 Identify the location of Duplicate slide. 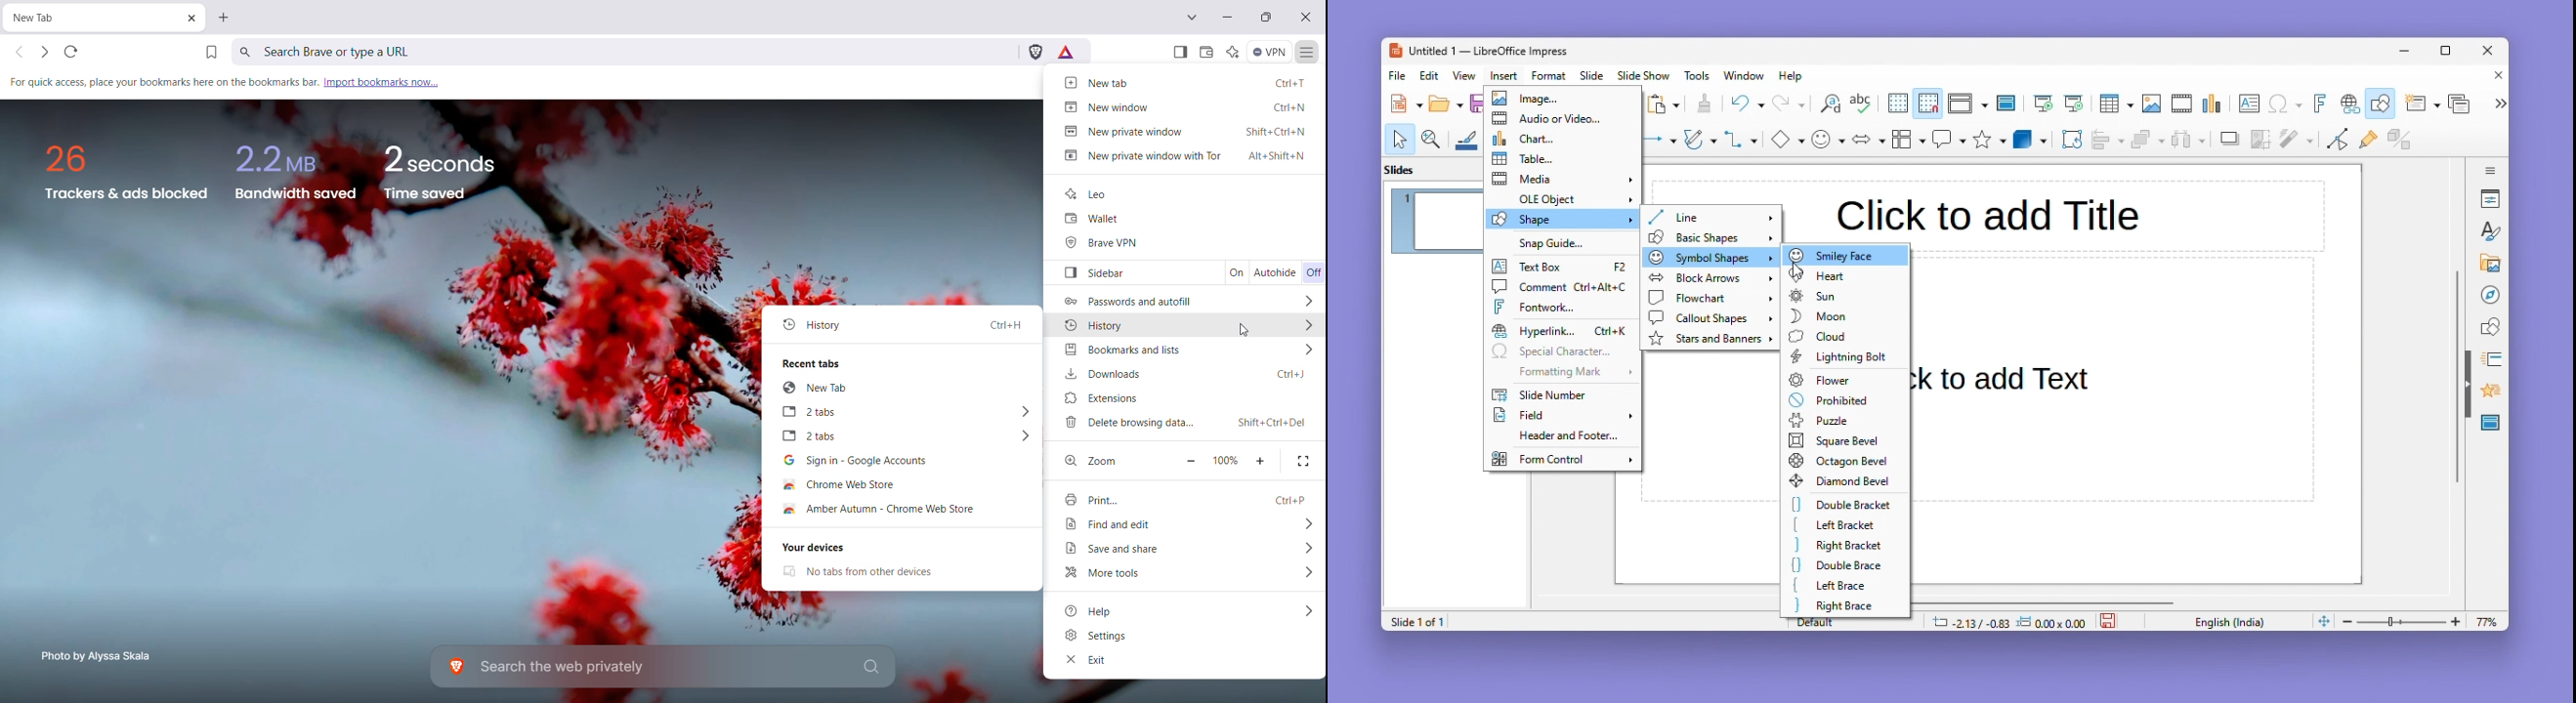
(2462, 103).